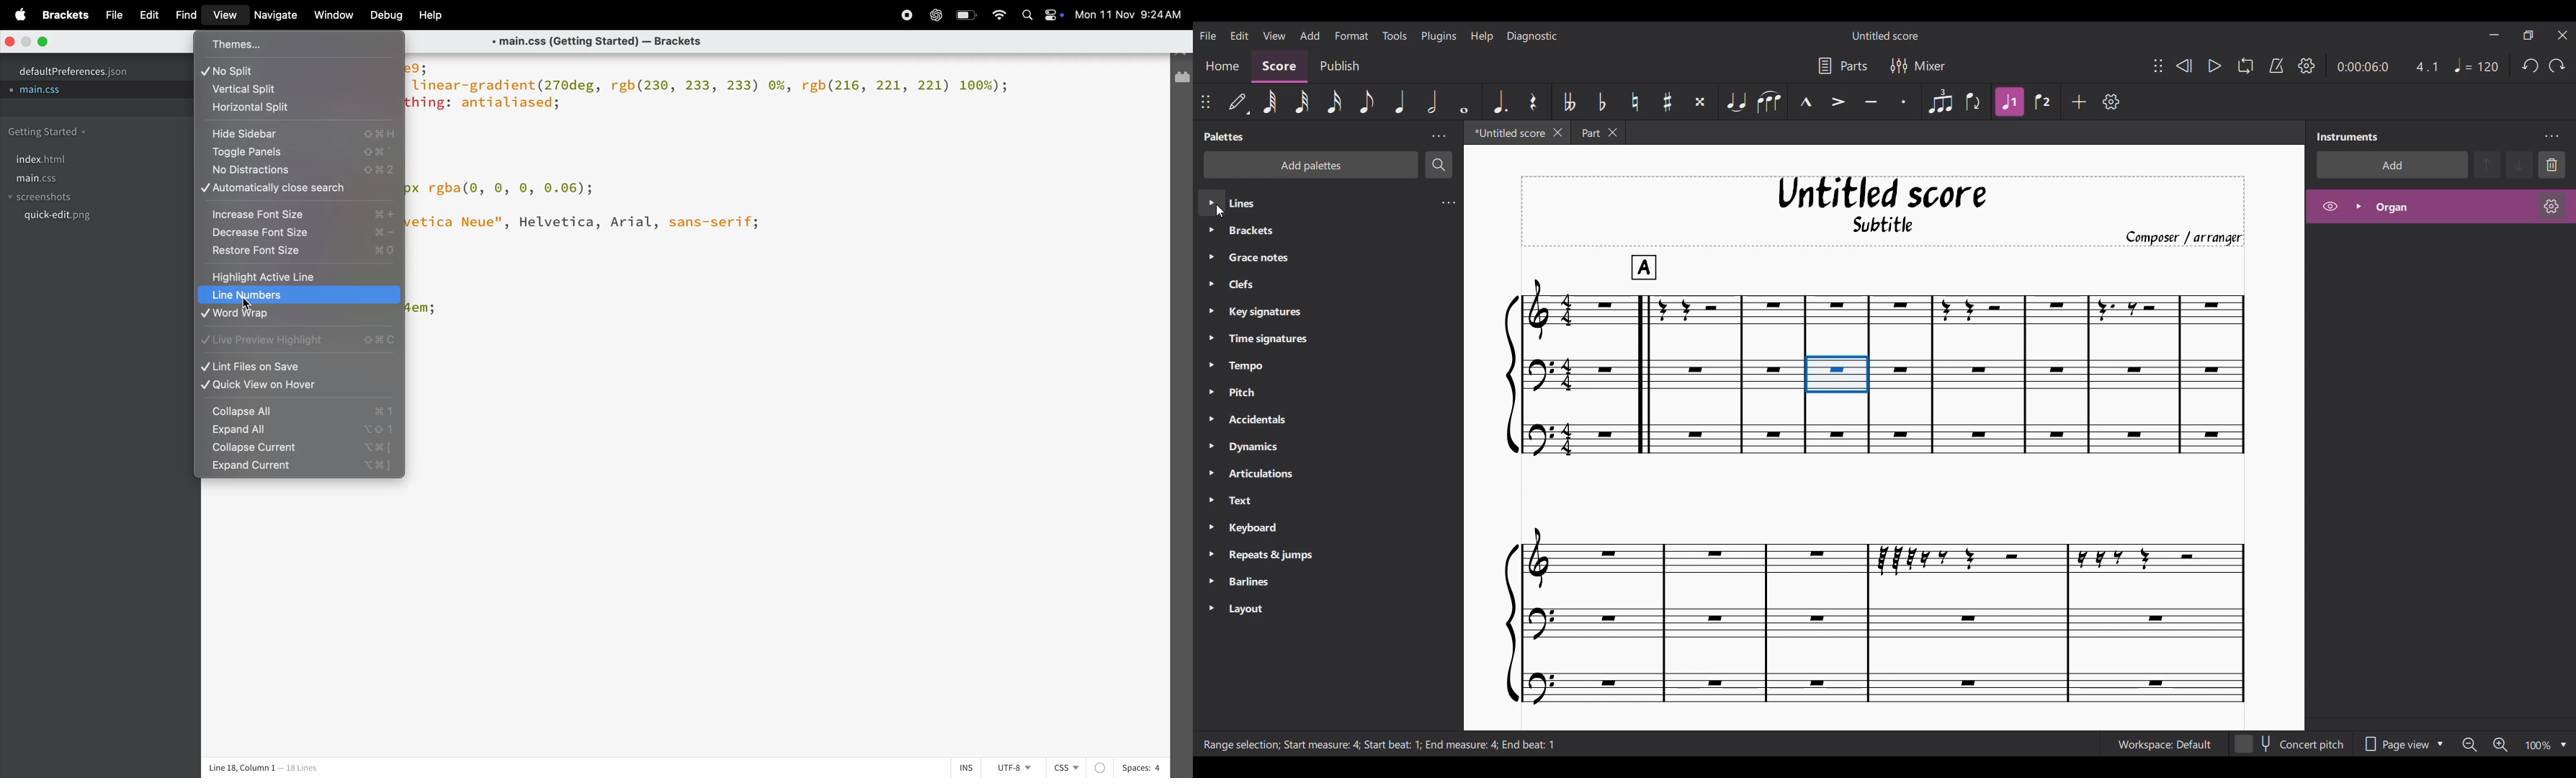  I want to click on lines 18 column 1-15 lines, so click(293, 769).